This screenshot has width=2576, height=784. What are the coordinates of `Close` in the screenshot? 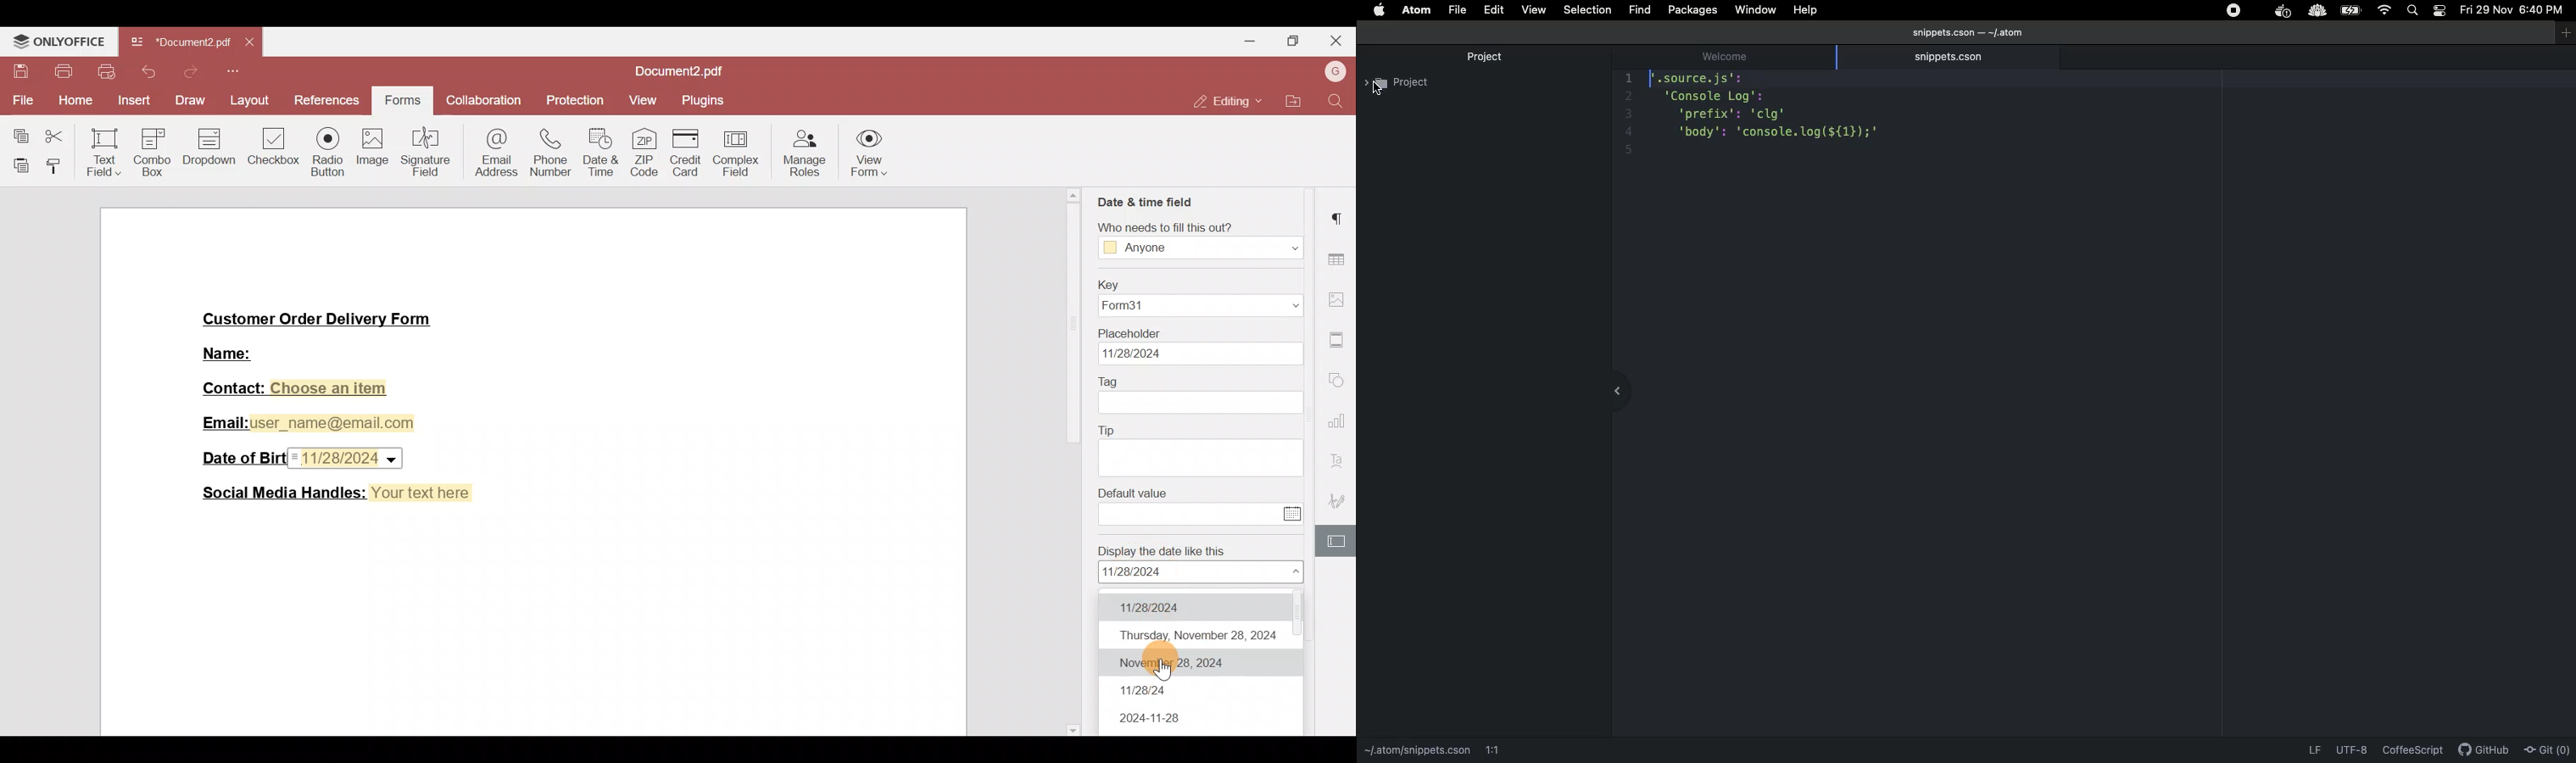 It's located at (1336, 41).